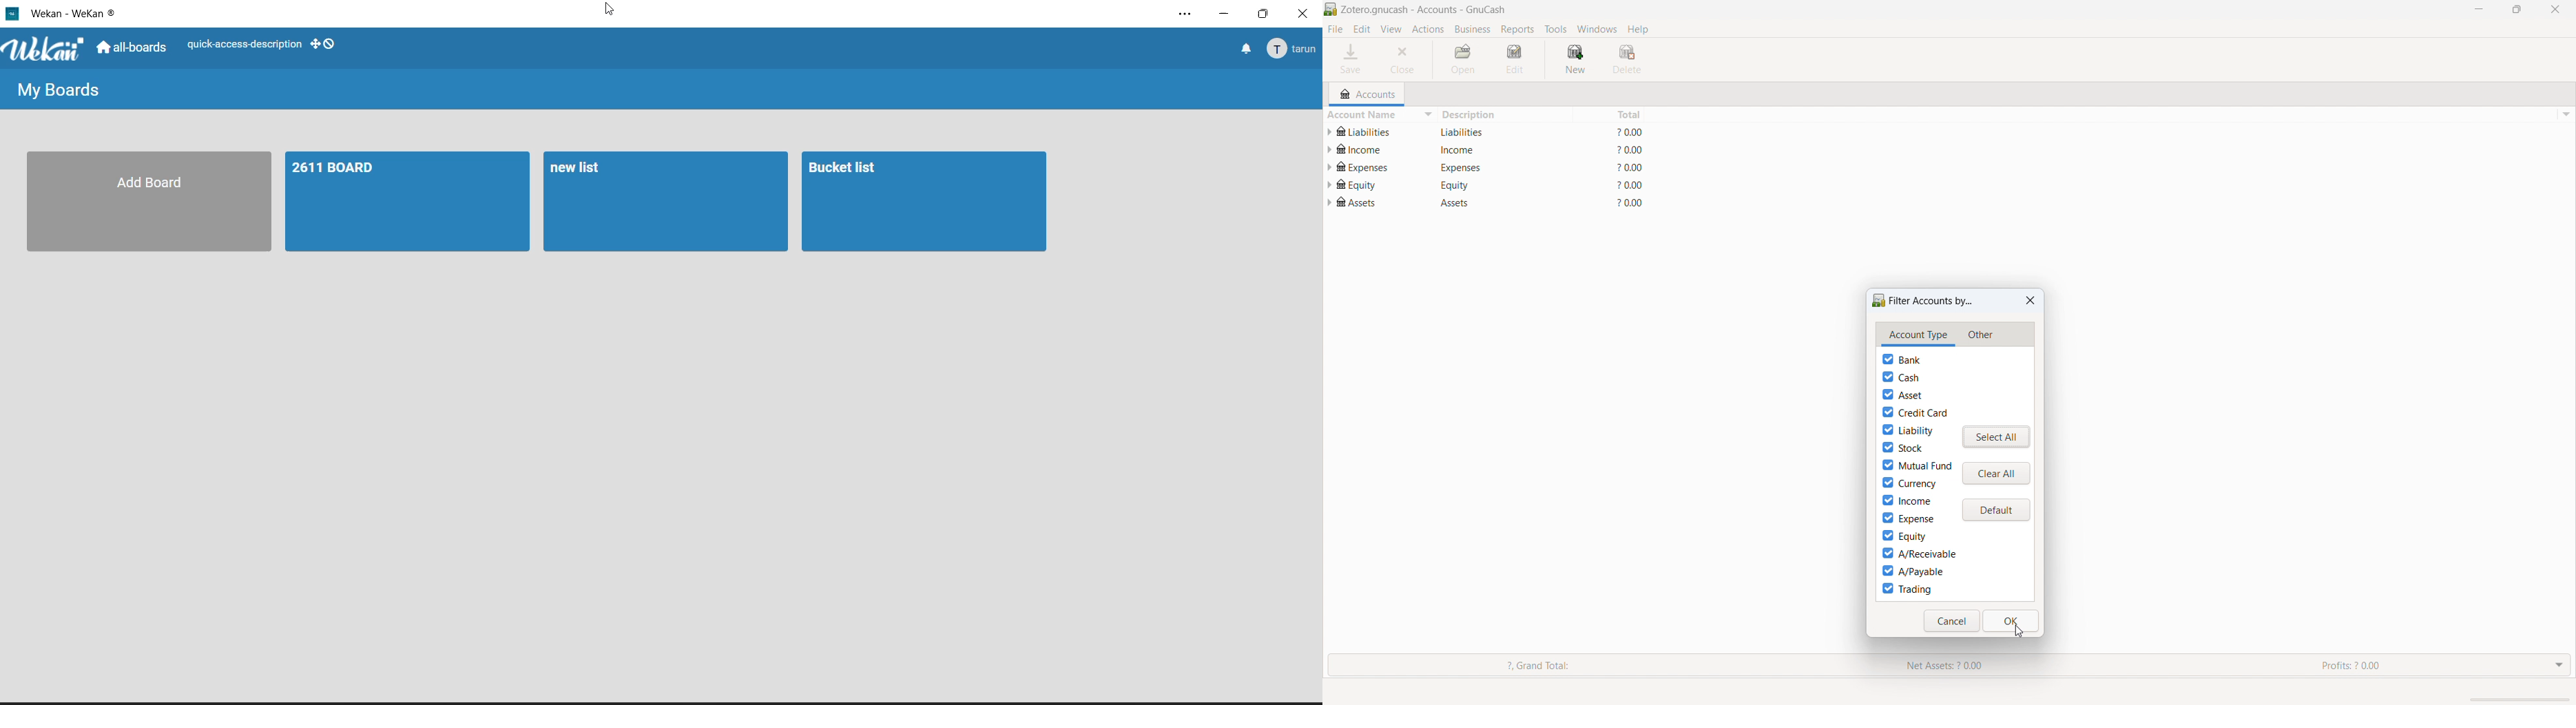 This screenshot has width=2576, height=728. What do you see at coordinates (1903, 359) in the screenshot?
I see `bank` at bounding box center [1903, 359].